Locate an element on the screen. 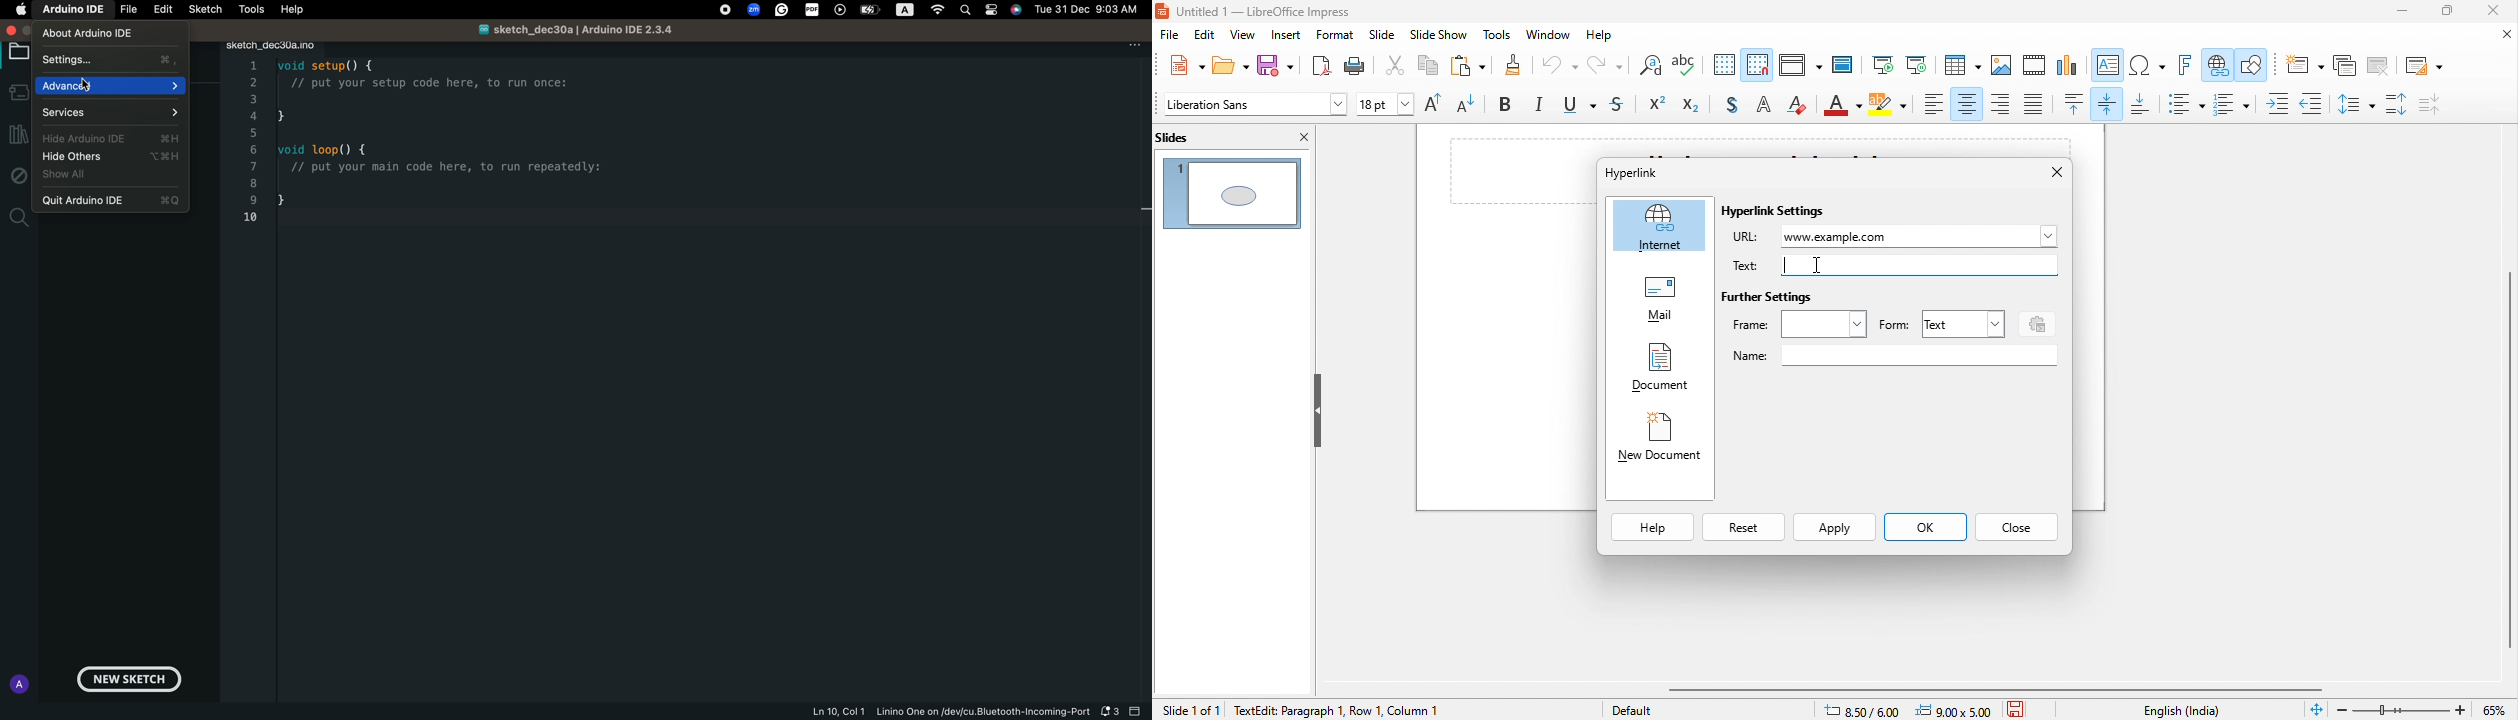 This screenshot has width=2520, height=728. ok is located at coordinates (1924, 529).